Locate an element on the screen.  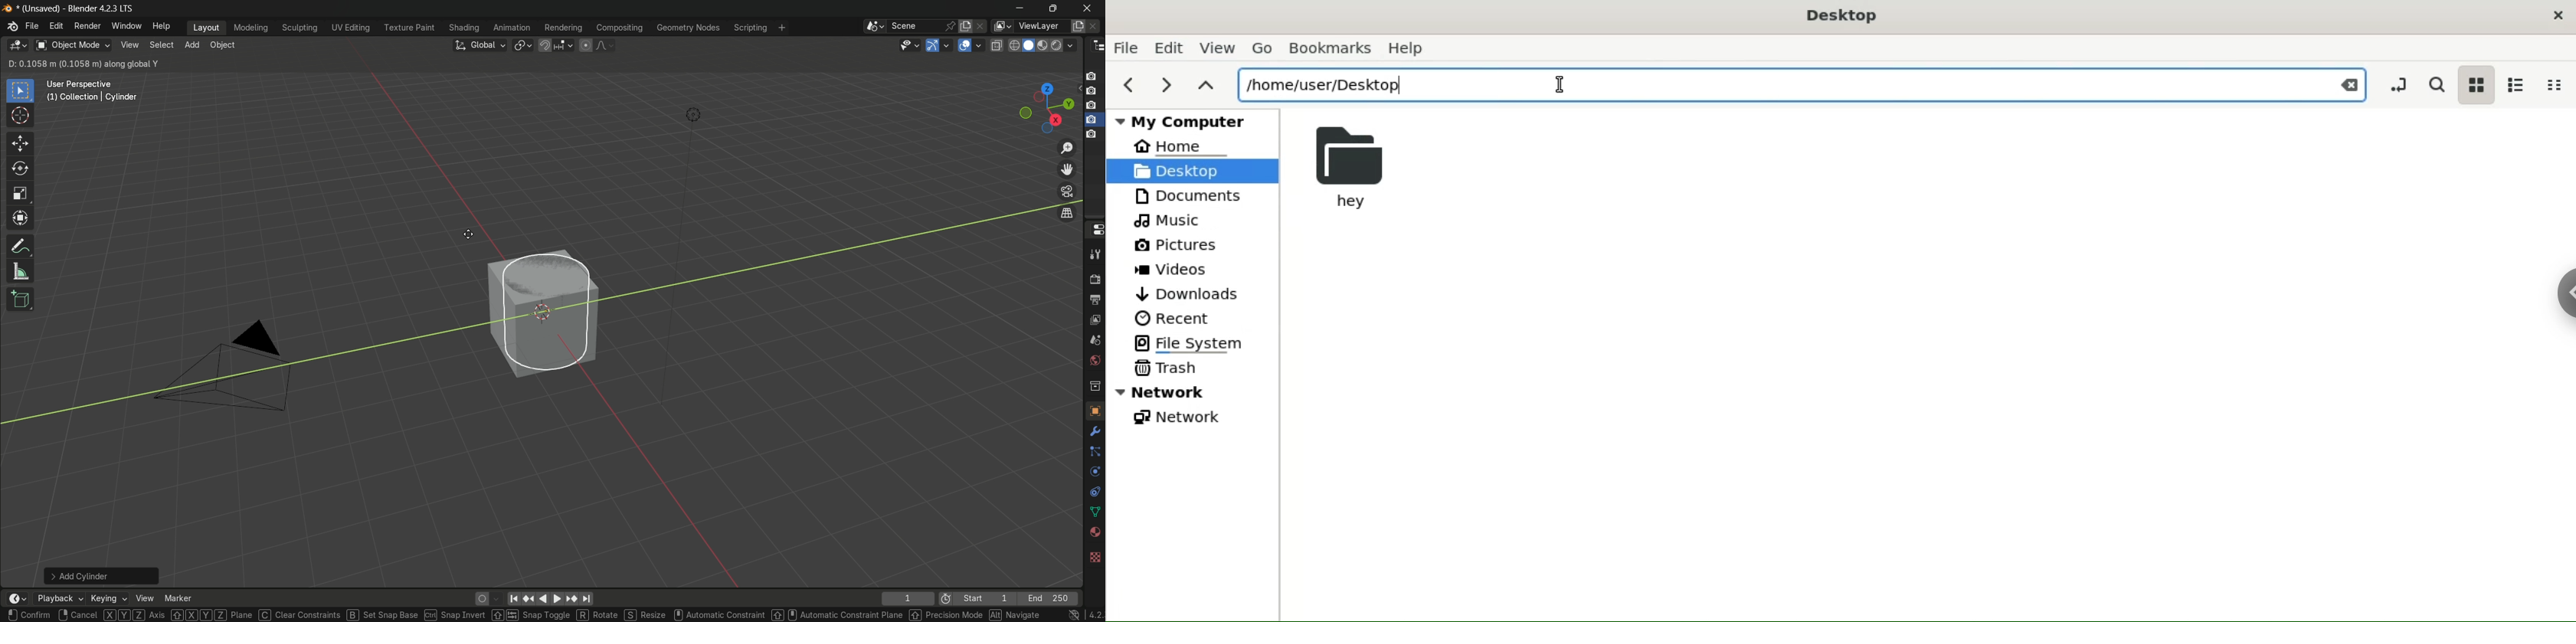
playback is located at coordinates (59, 600).